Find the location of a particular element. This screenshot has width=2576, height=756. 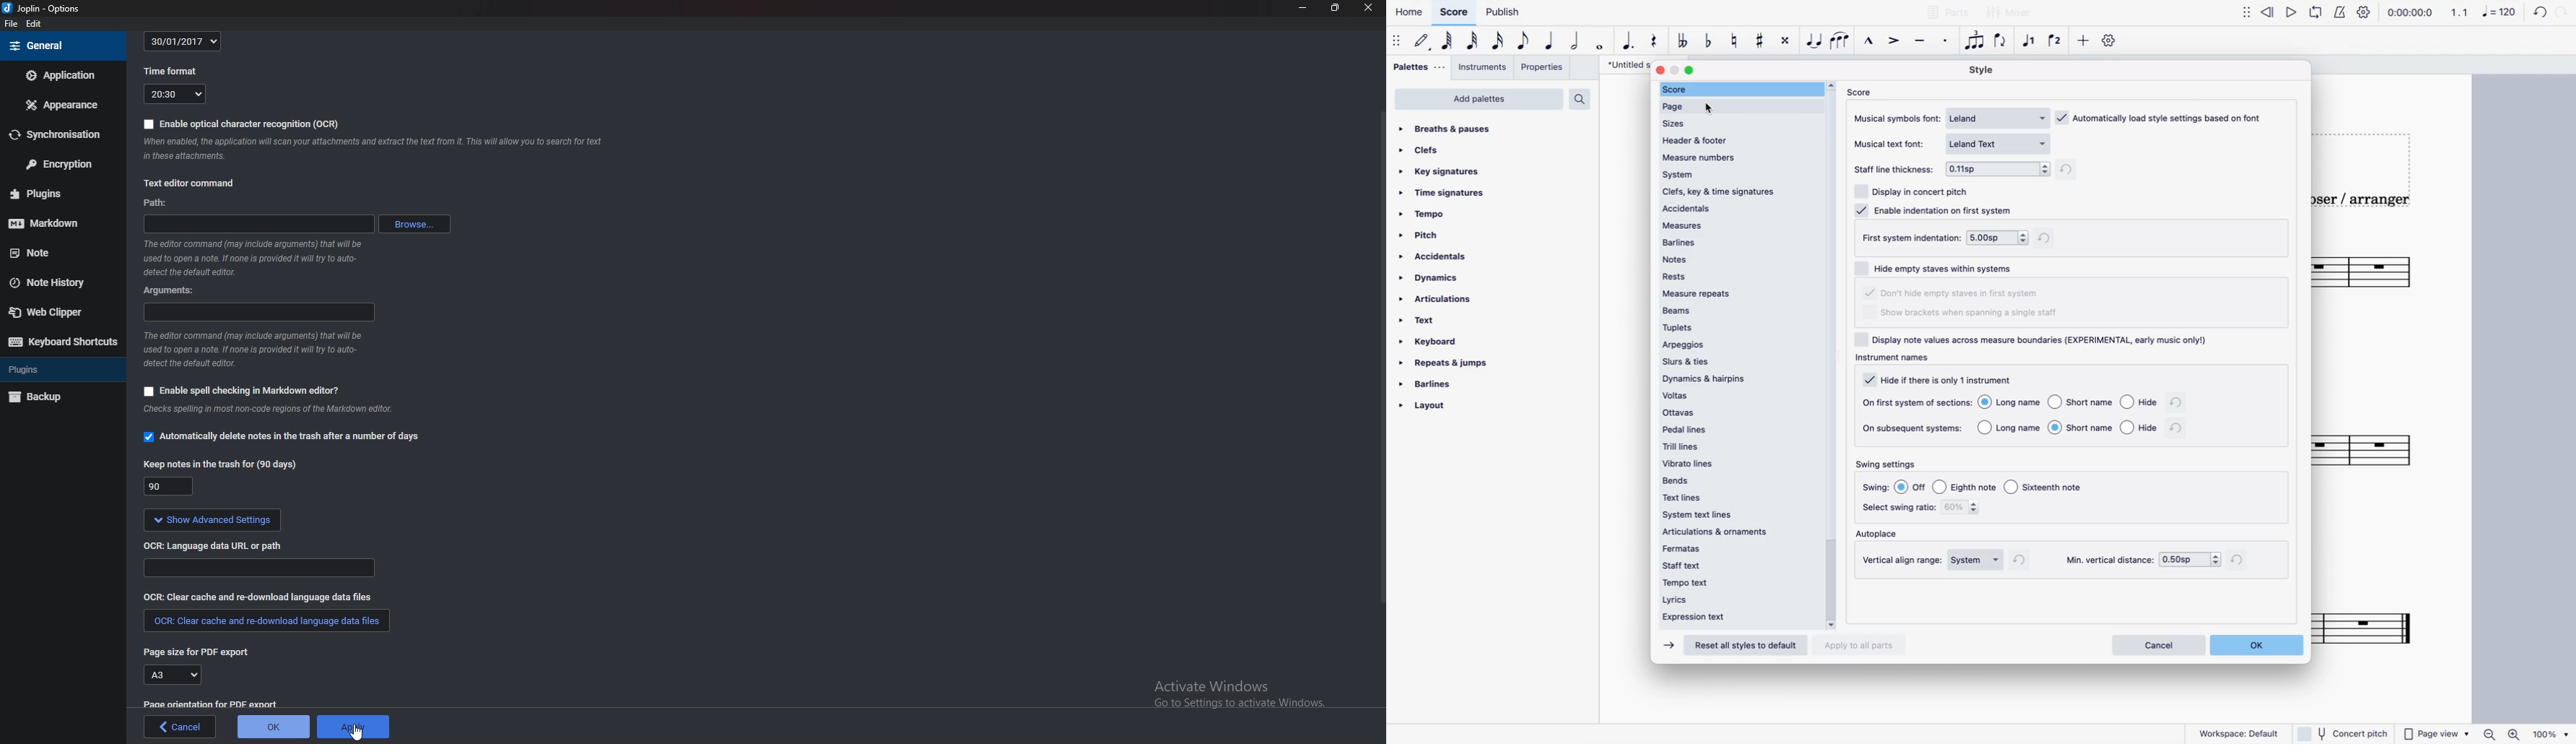

lyrics is located at coordinates (1725, 598).